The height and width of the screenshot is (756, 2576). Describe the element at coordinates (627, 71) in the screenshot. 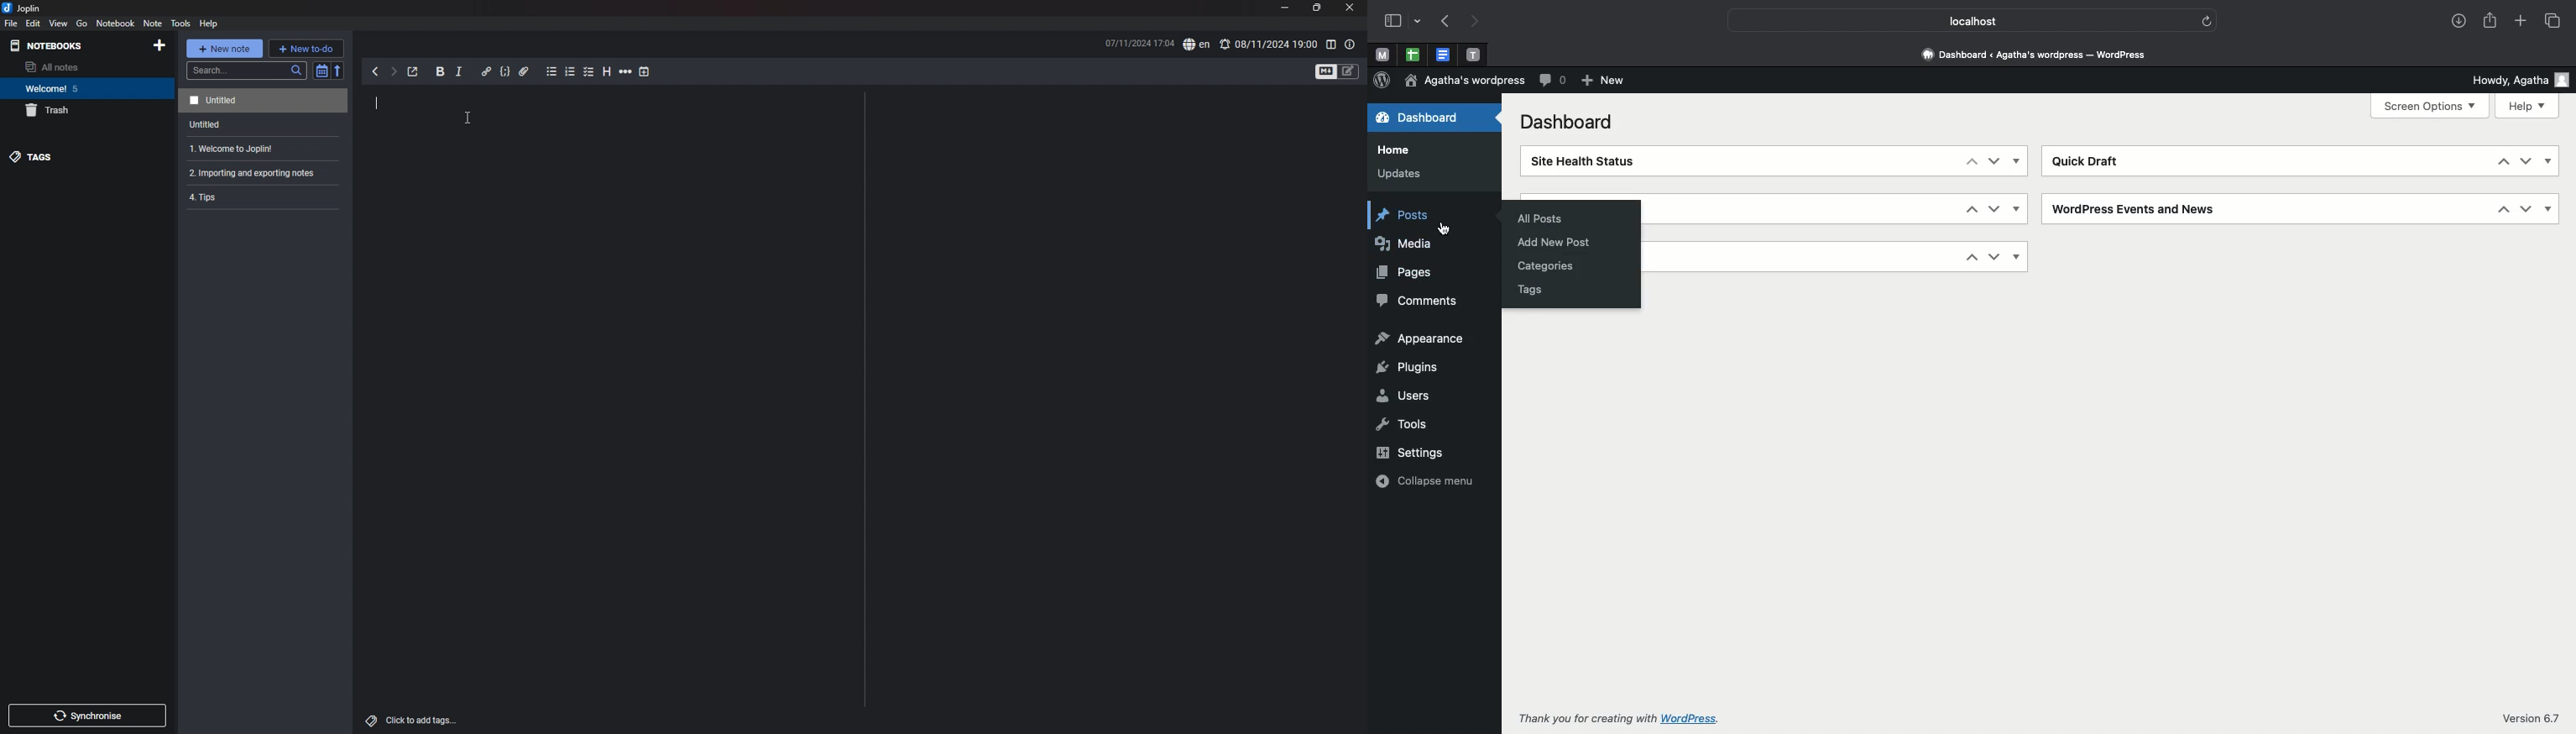

I see `horizontal rule` at that location.